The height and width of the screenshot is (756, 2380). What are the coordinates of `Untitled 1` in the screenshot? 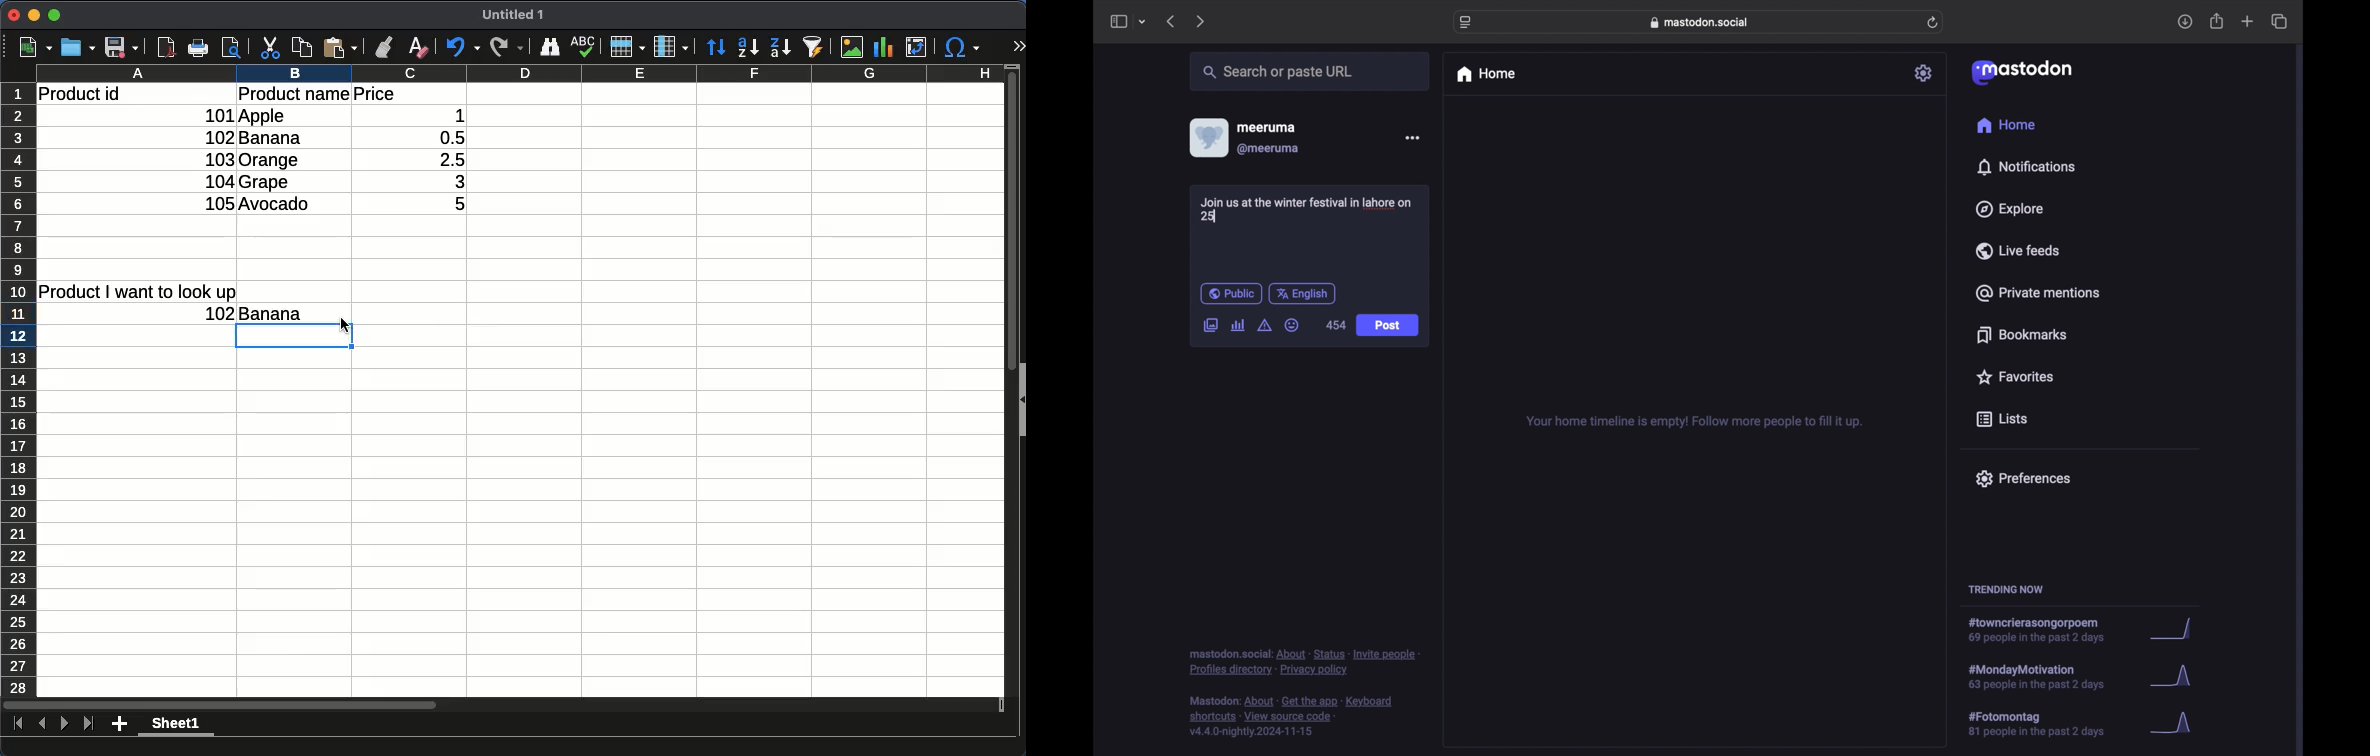 It's located at (512, 14).